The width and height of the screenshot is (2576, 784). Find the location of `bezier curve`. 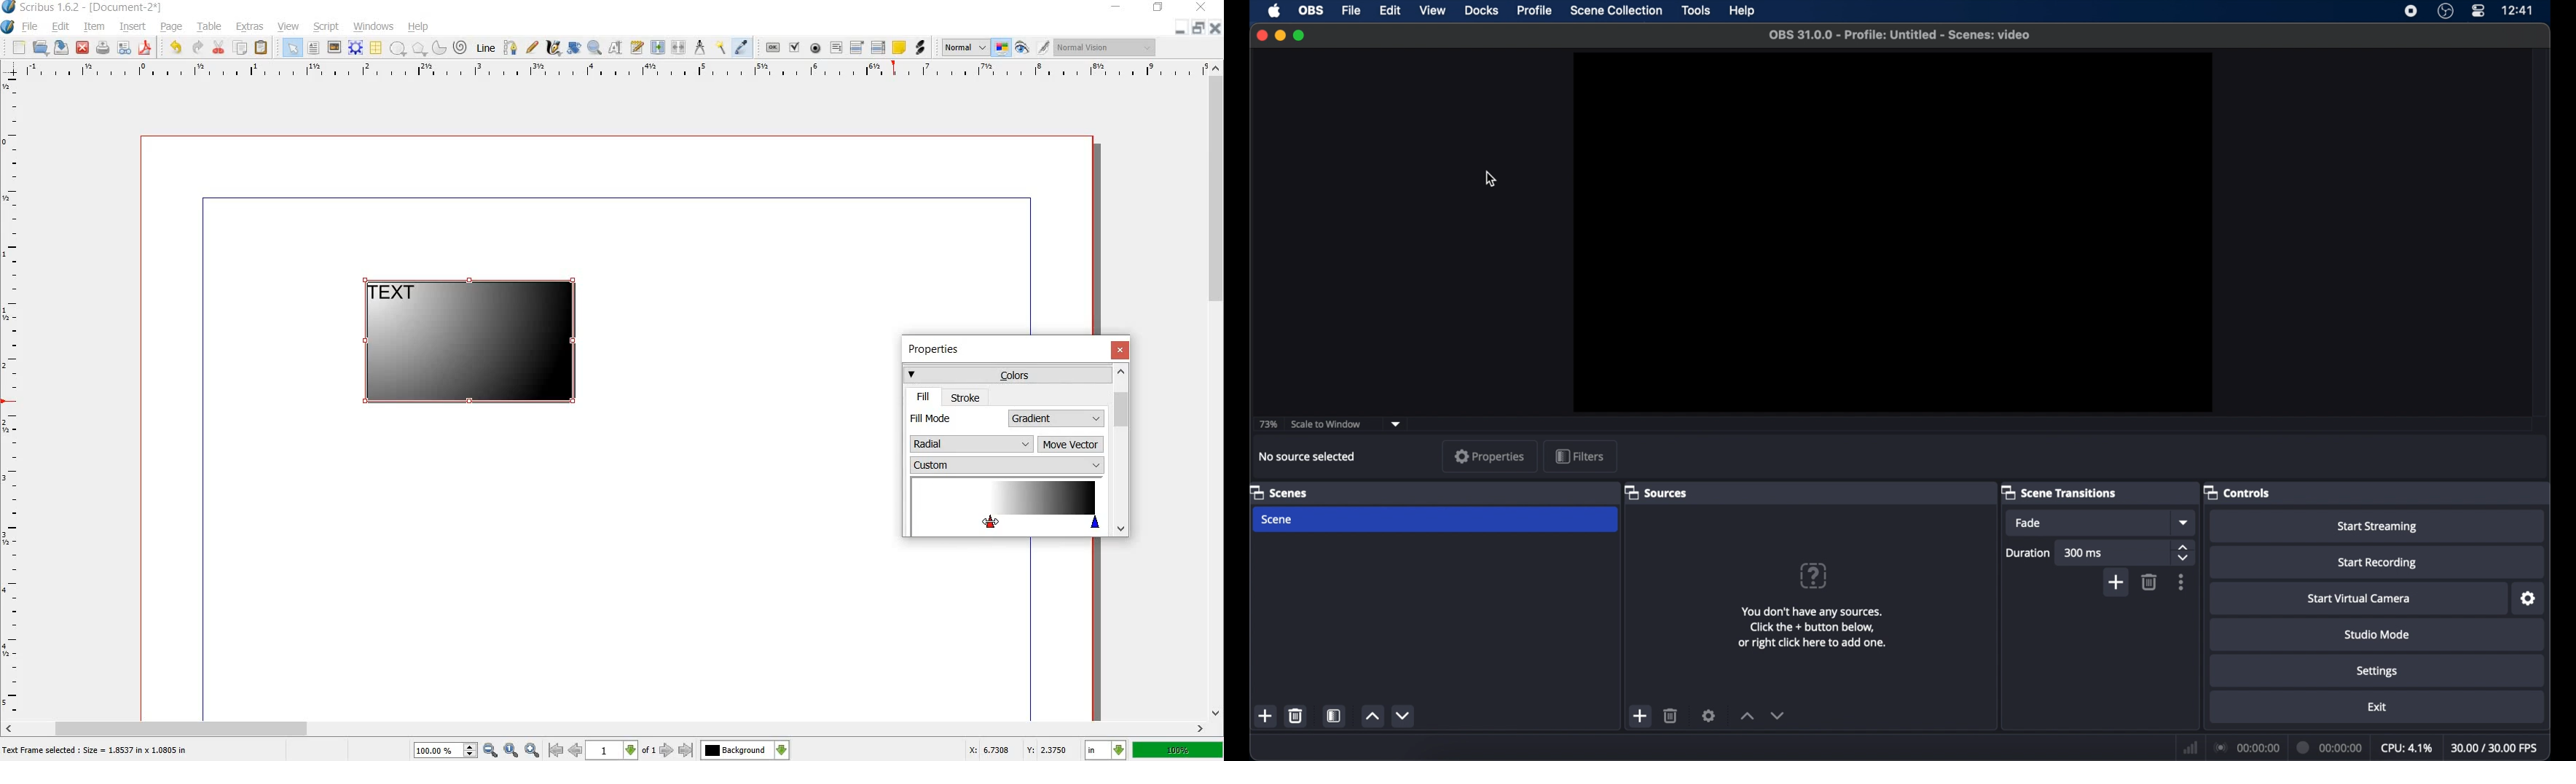

bezier curve is located at coordinates (511, 49).